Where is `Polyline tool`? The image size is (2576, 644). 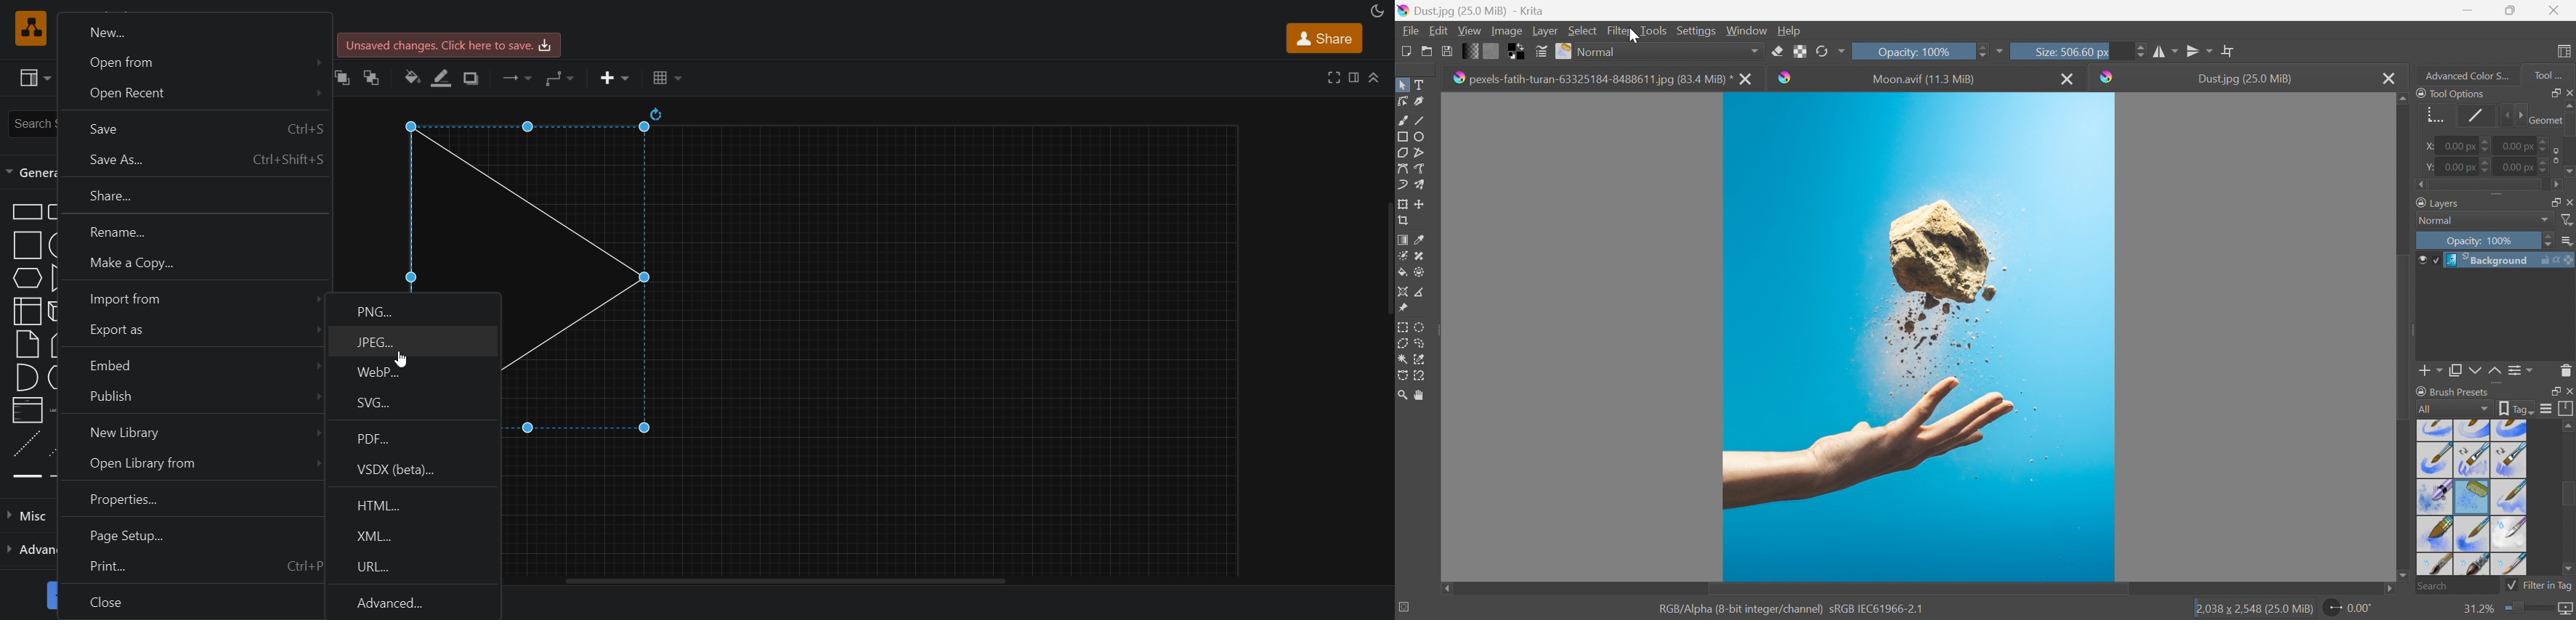 Polyline tool is located at coordinates (1424, 151).